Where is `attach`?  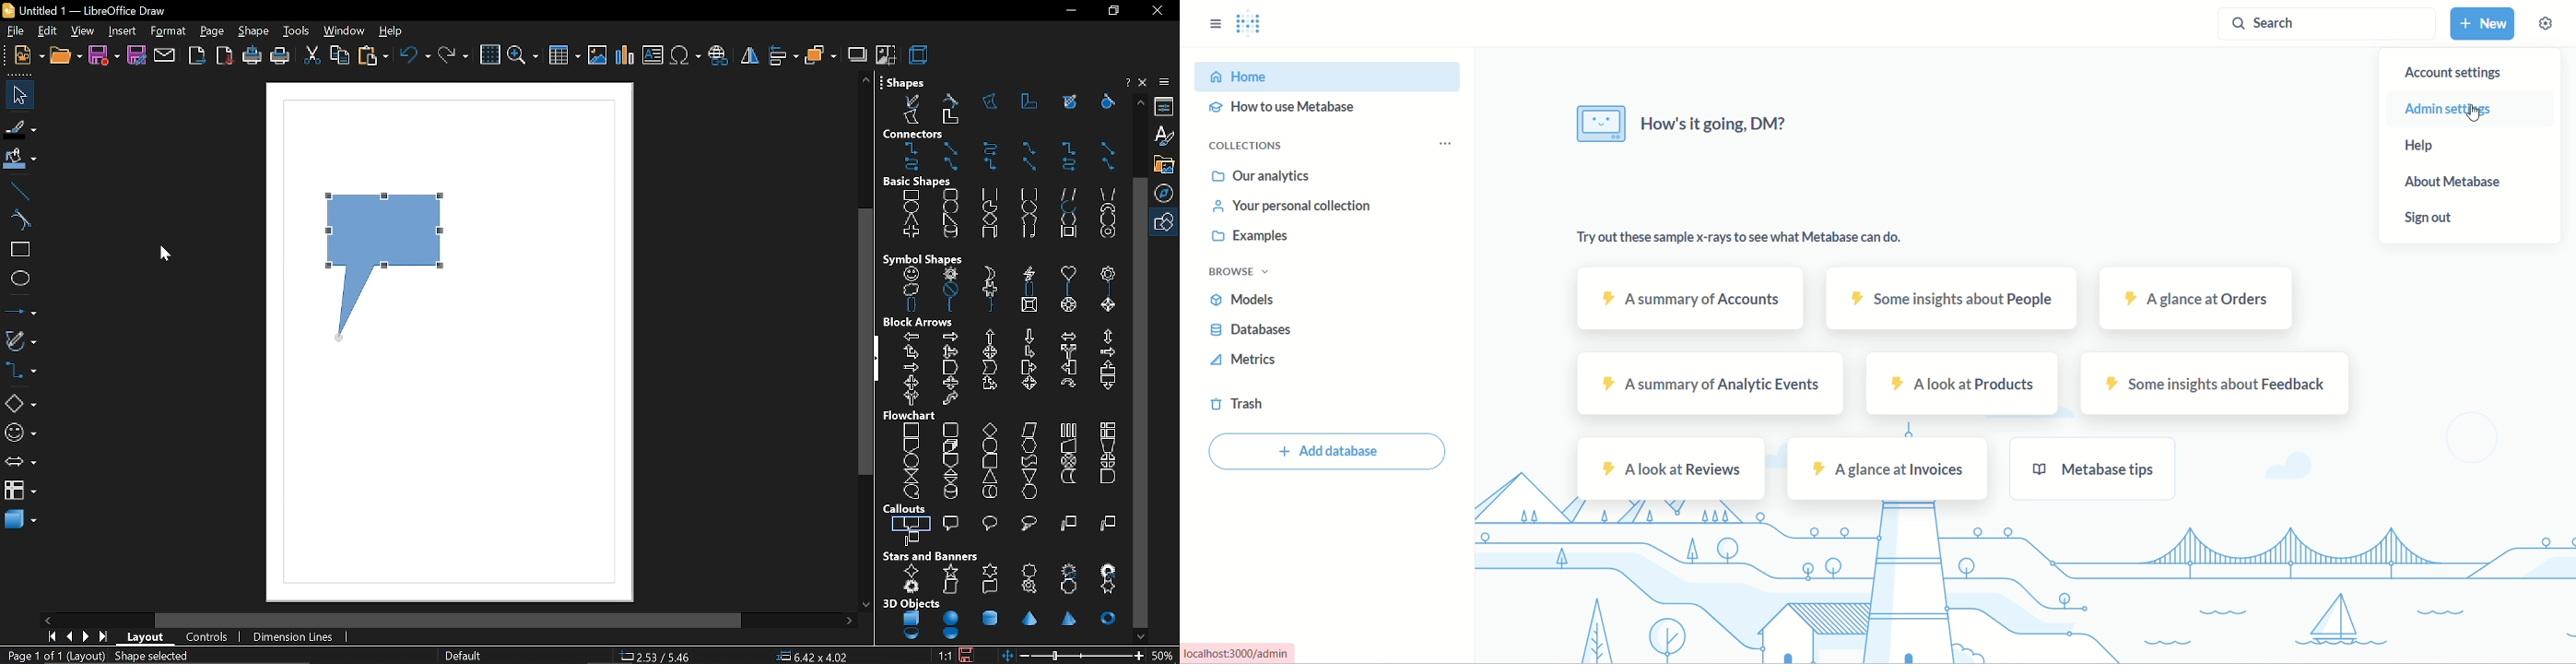 attach is located at coordinates (165, 57).